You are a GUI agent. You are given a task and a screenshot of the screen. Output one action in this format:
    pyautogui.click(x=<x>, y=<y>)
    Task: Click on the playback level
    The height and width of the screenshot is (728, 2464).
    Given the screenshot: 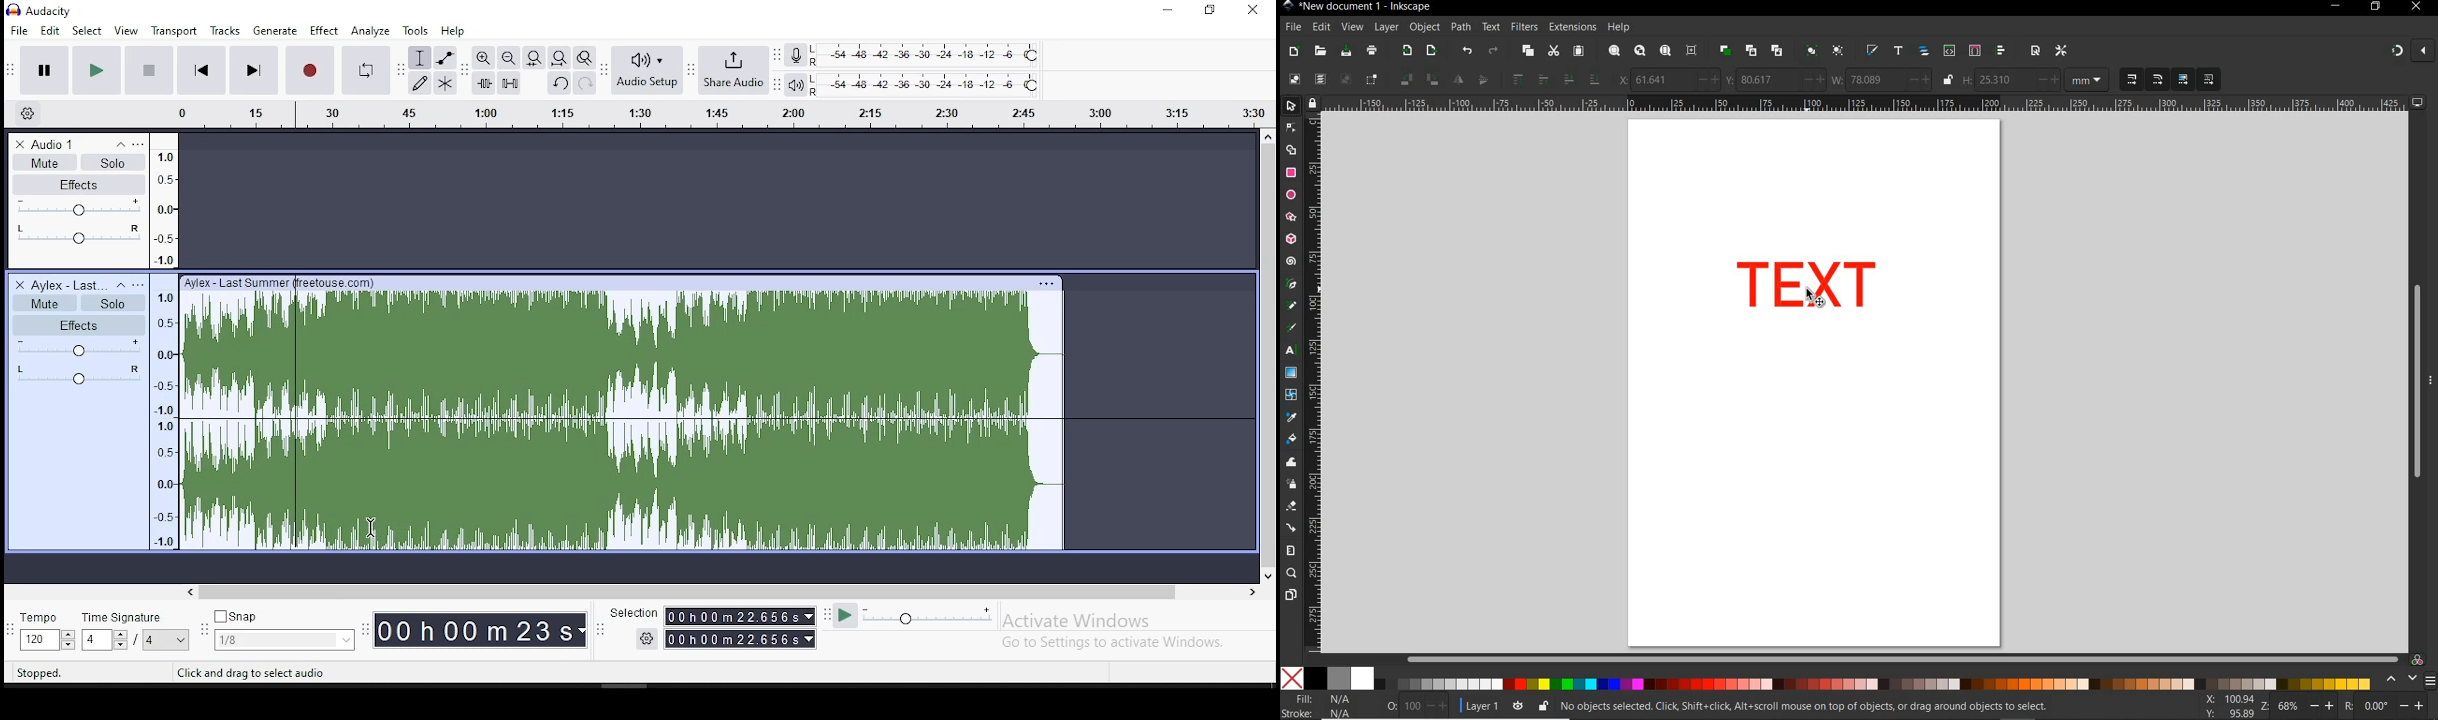 What is the action you would take?
    pyautogui.click(x=940, y=83)
    